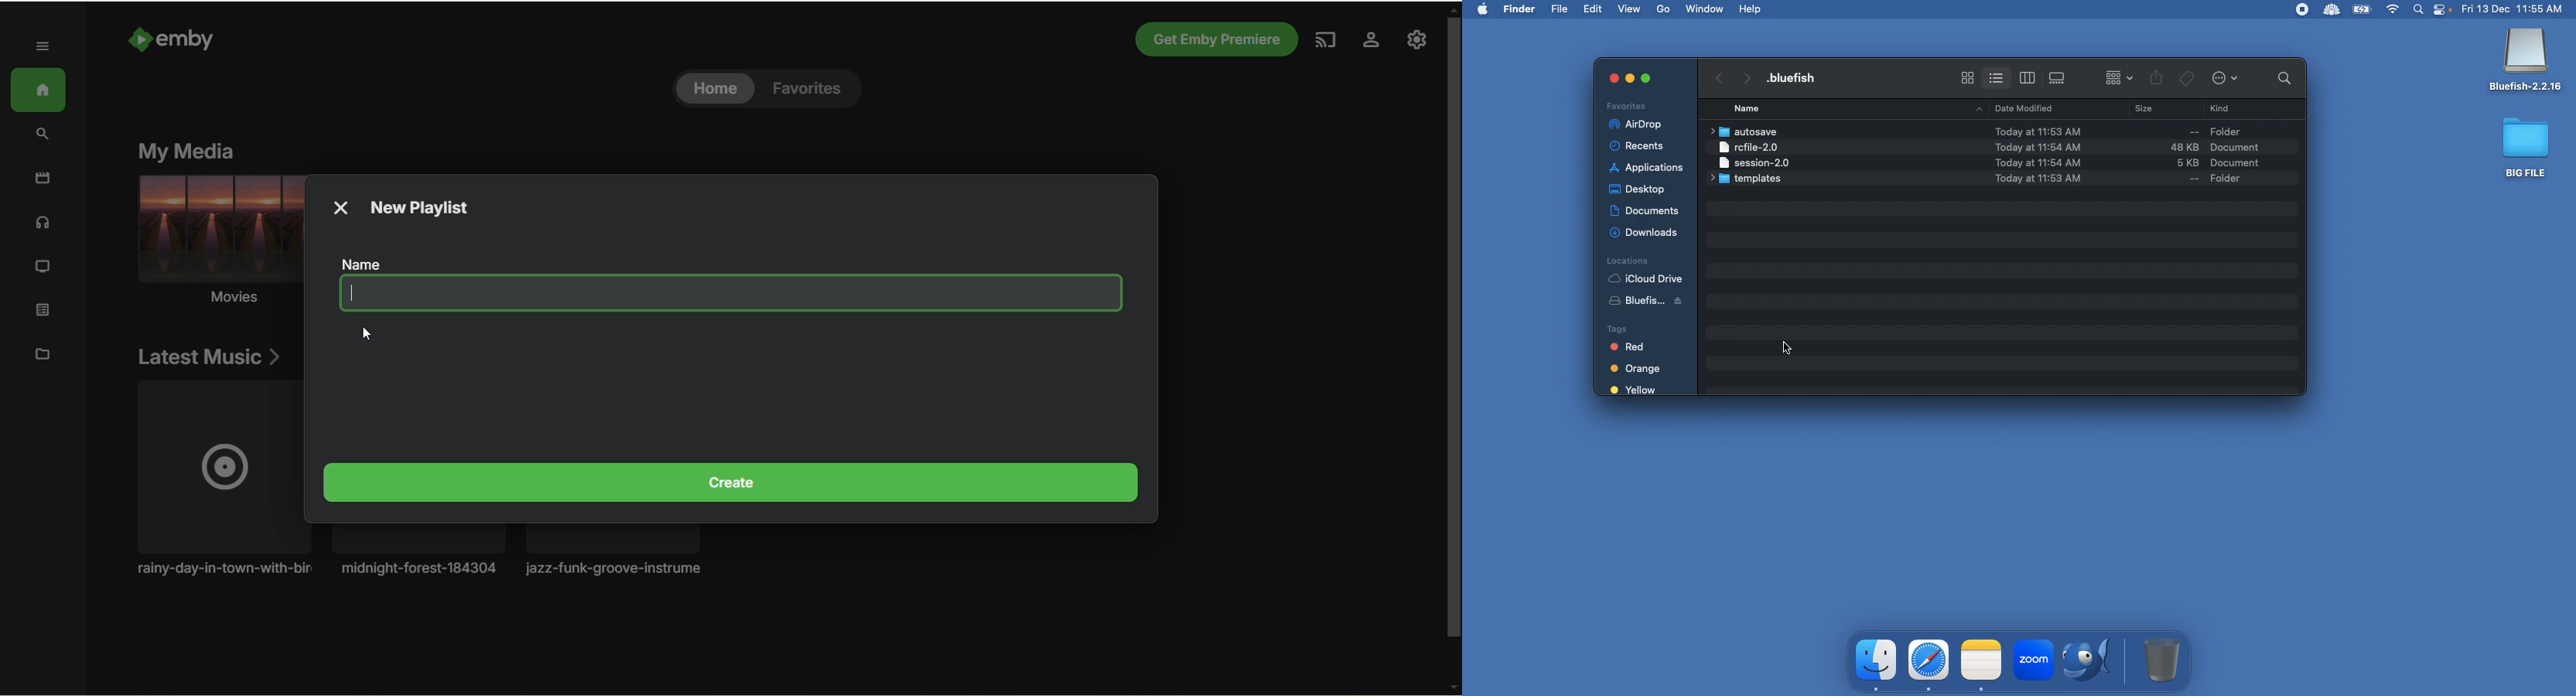 The width and height of the screenshot is (2576, 700). Describe the element at coordinates (1636, 348) in the screenshot. I see `red` at that location.